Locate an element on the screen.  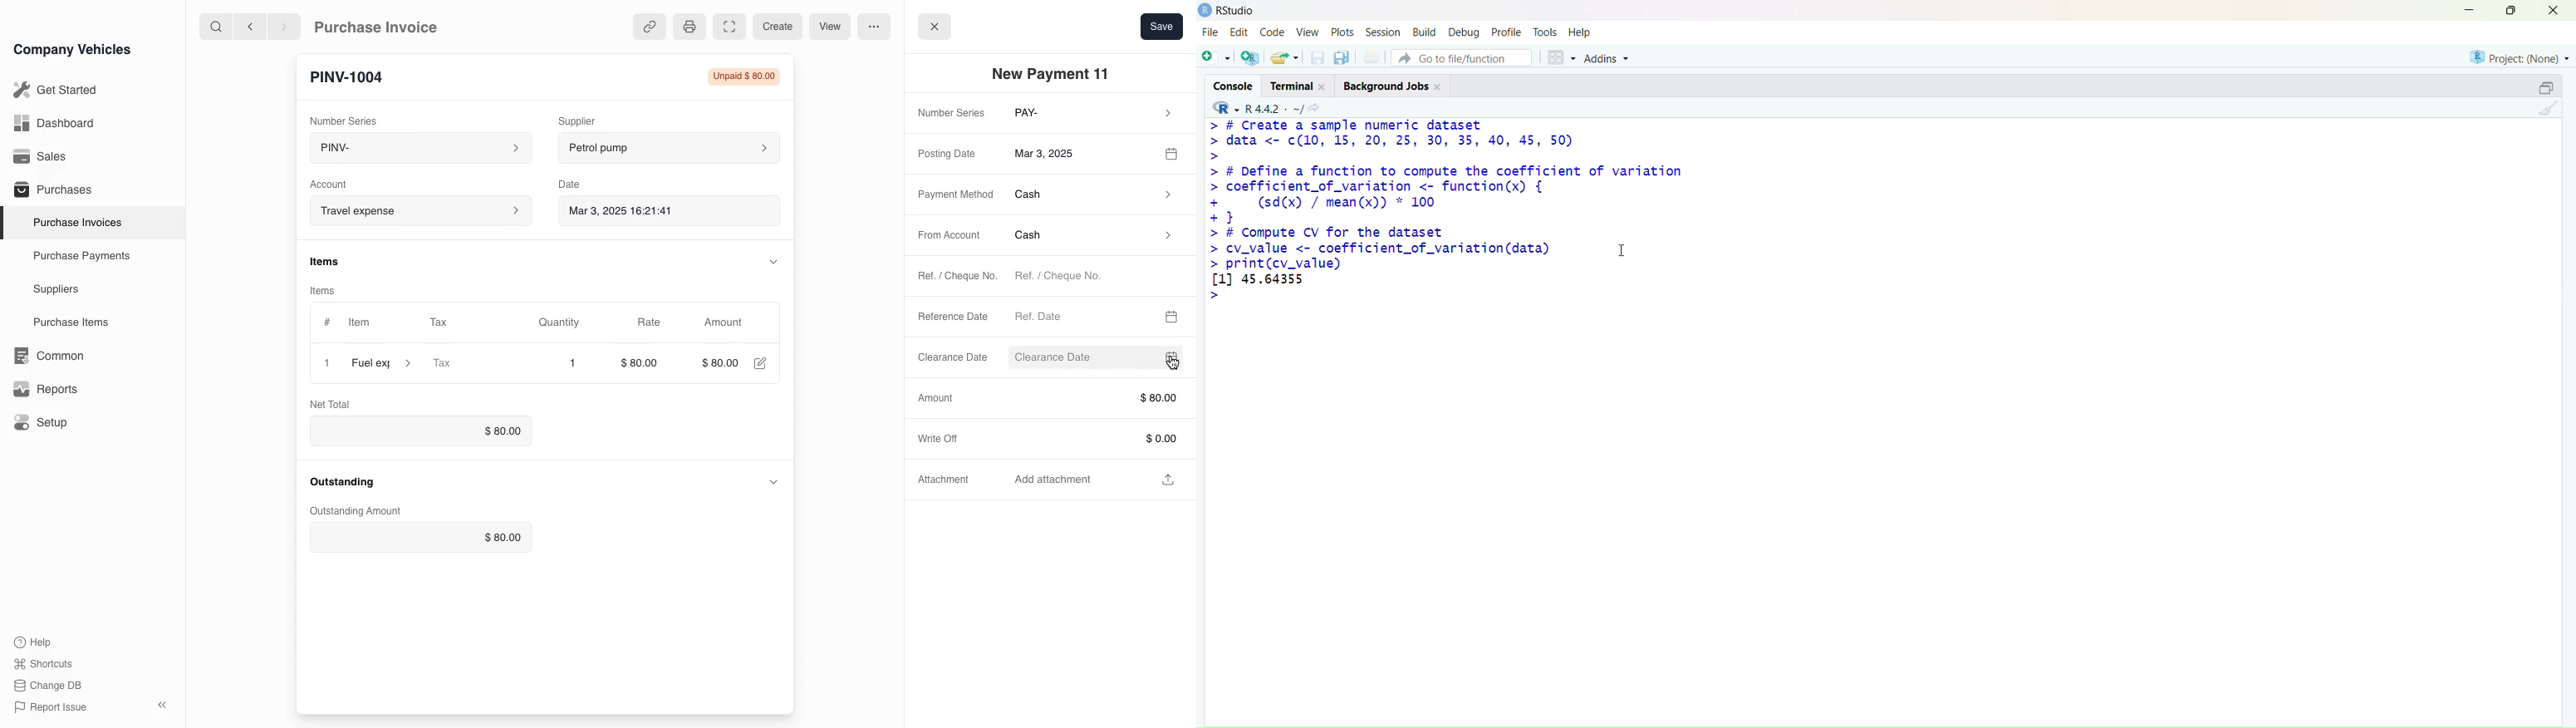
Clearance Date is located at coordinates (1072, 358).